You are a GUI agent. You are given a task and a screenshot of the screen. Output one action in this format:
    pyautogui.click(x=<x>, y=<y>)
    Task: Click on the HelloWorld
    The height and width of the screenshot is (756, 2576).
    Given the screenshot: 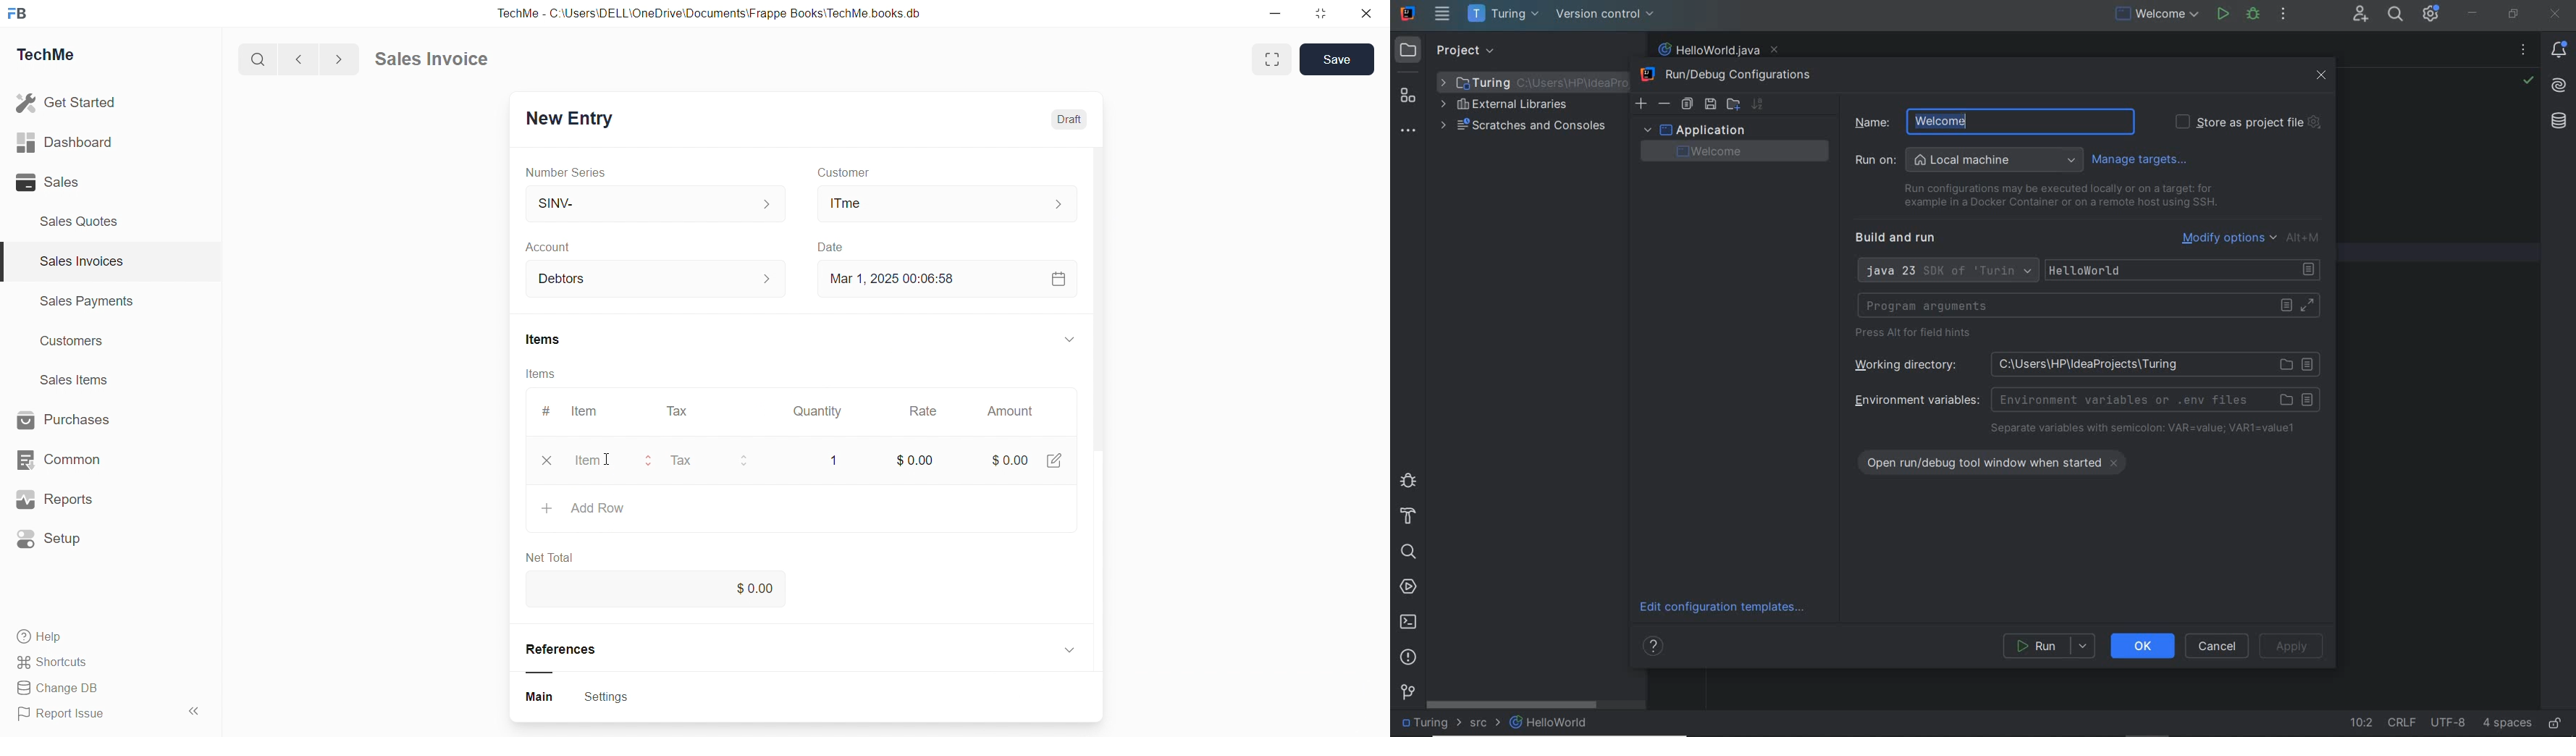 What is the action you would take?
    pyautogui.click(x=2186, y=270)
    